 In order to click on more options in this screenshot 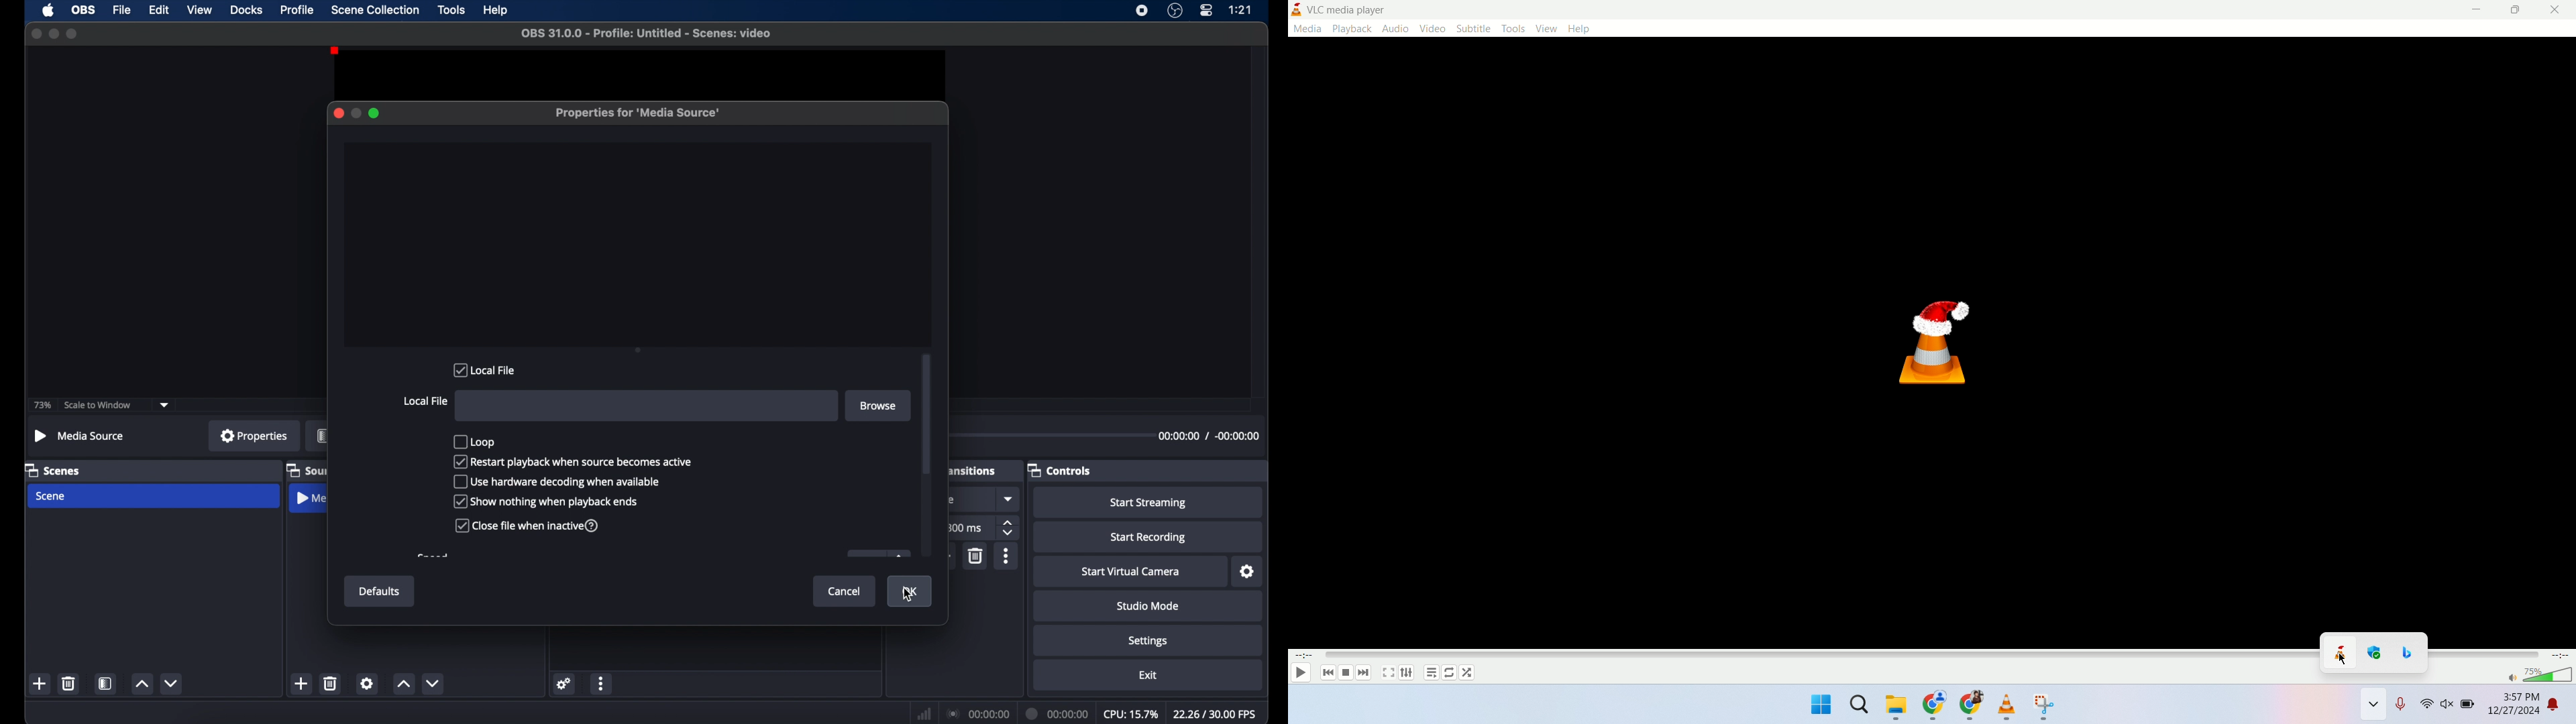, I will do `click(1007, 556)`.